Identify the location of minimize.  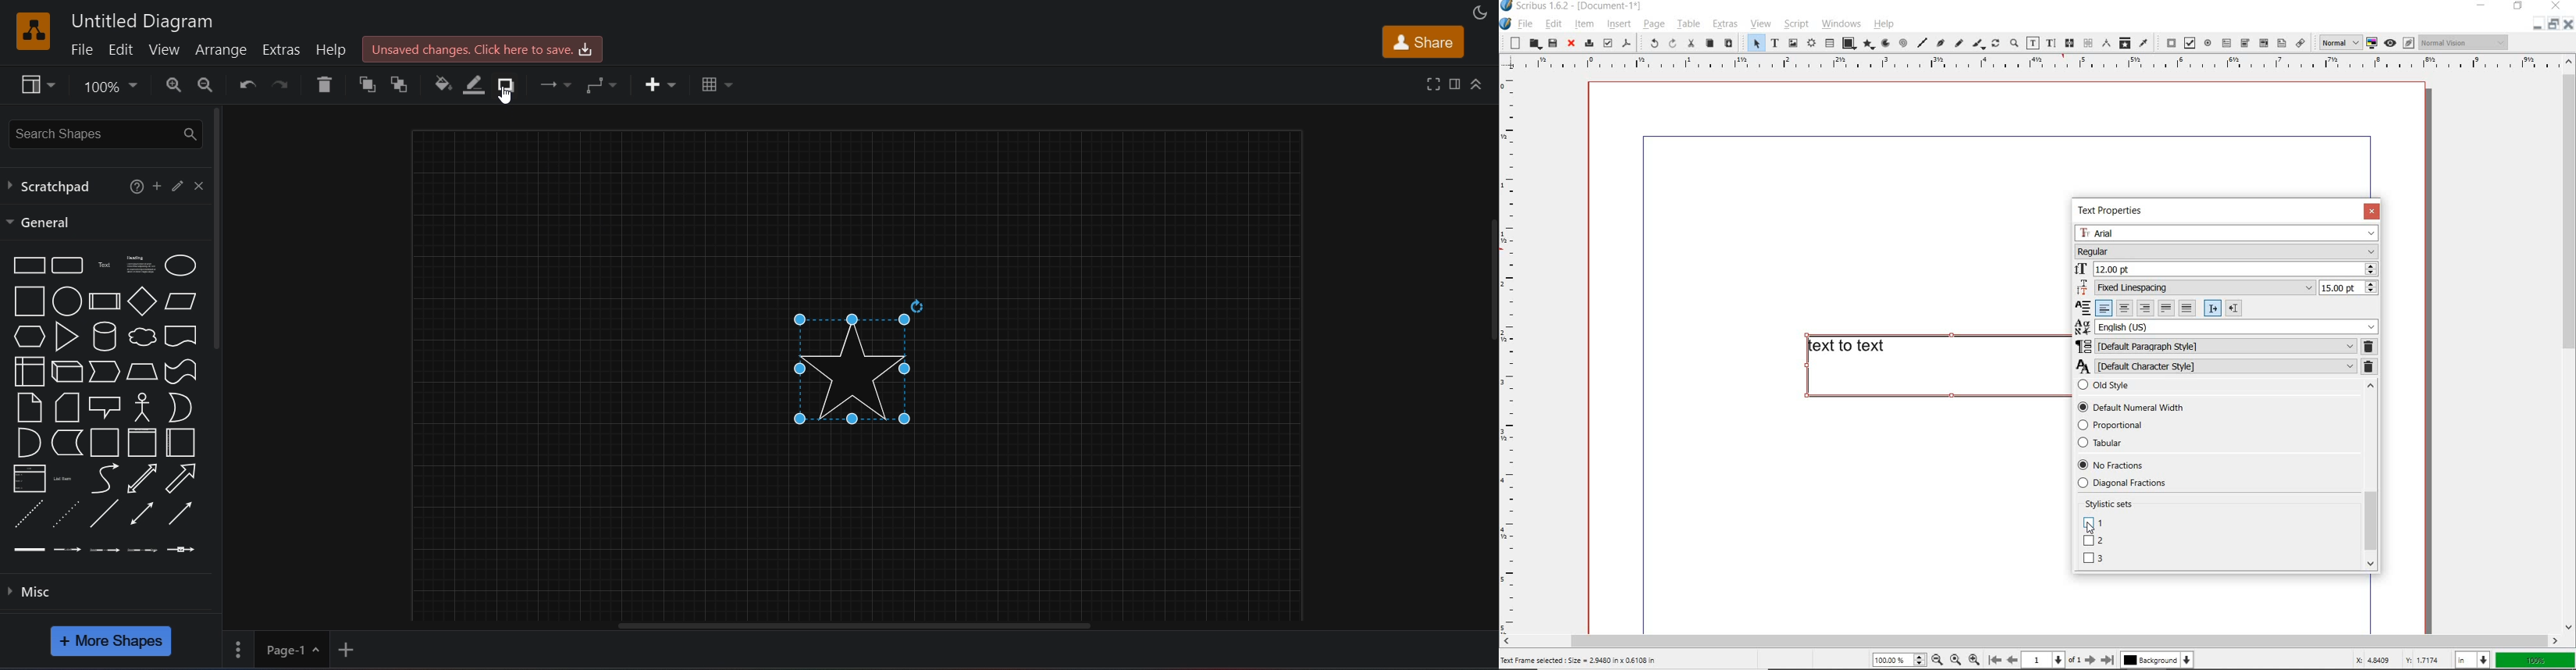
(2484, 6).